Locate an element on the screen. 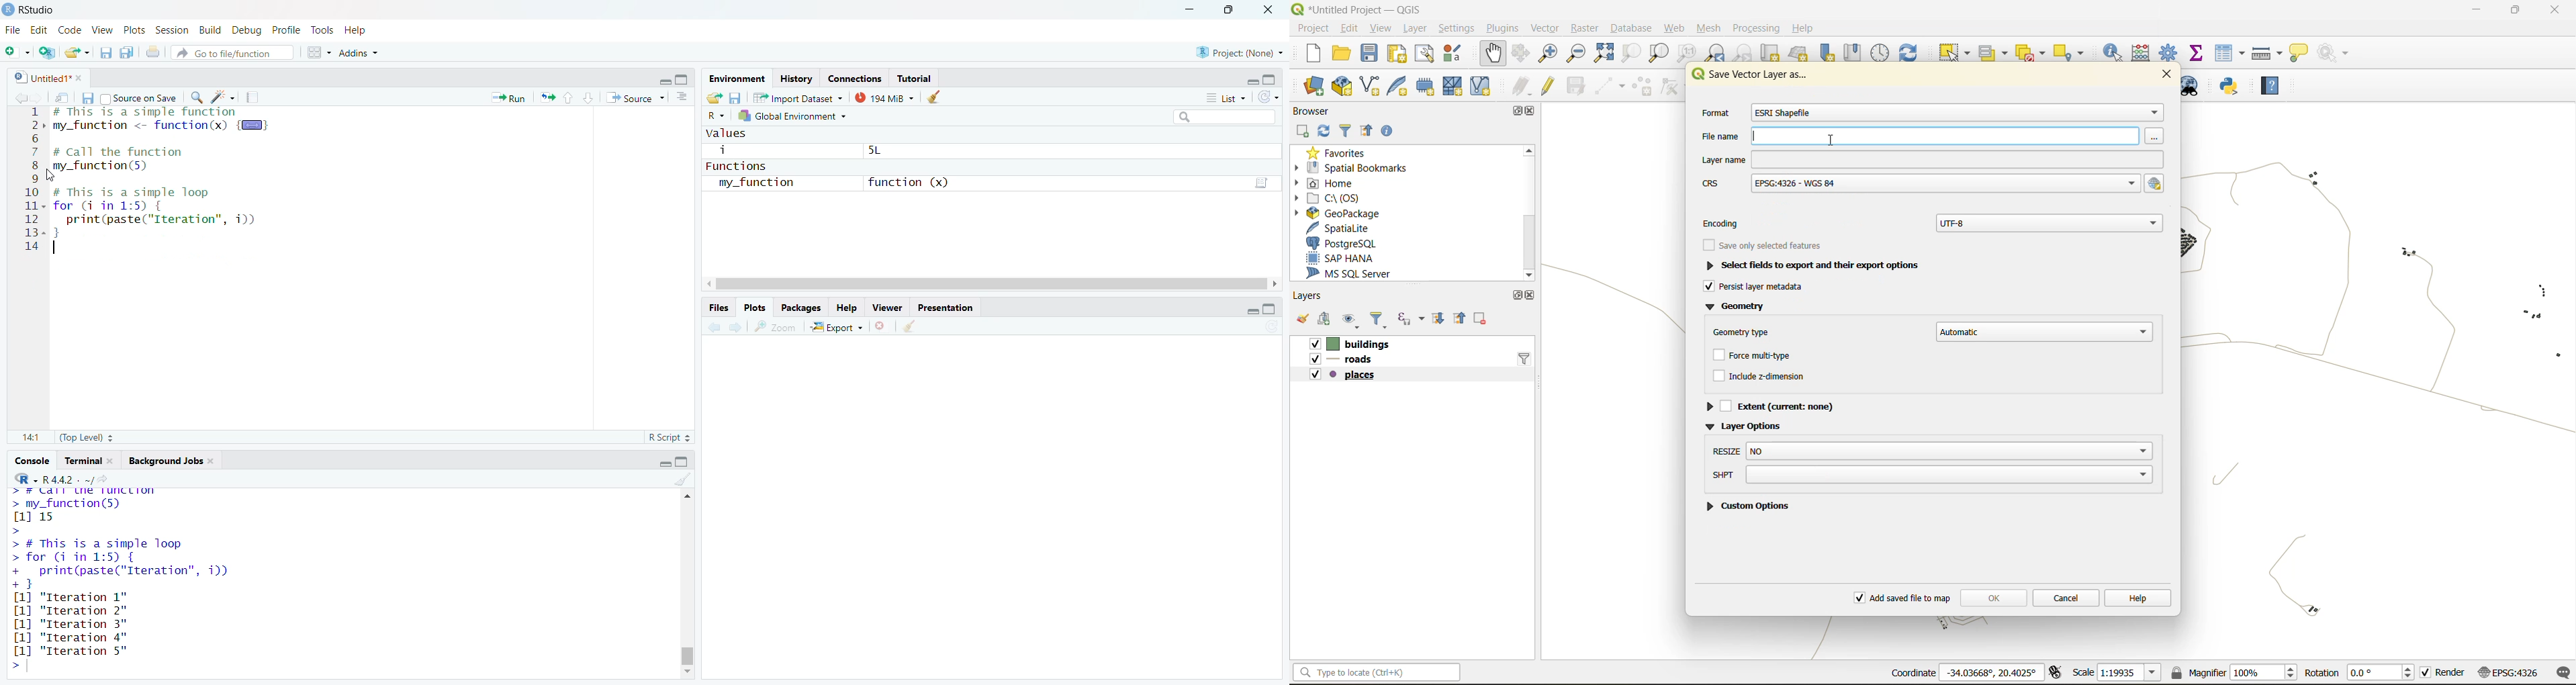 This screenshot has height=700, width=2576. list is located at coordinates (1225, 100).